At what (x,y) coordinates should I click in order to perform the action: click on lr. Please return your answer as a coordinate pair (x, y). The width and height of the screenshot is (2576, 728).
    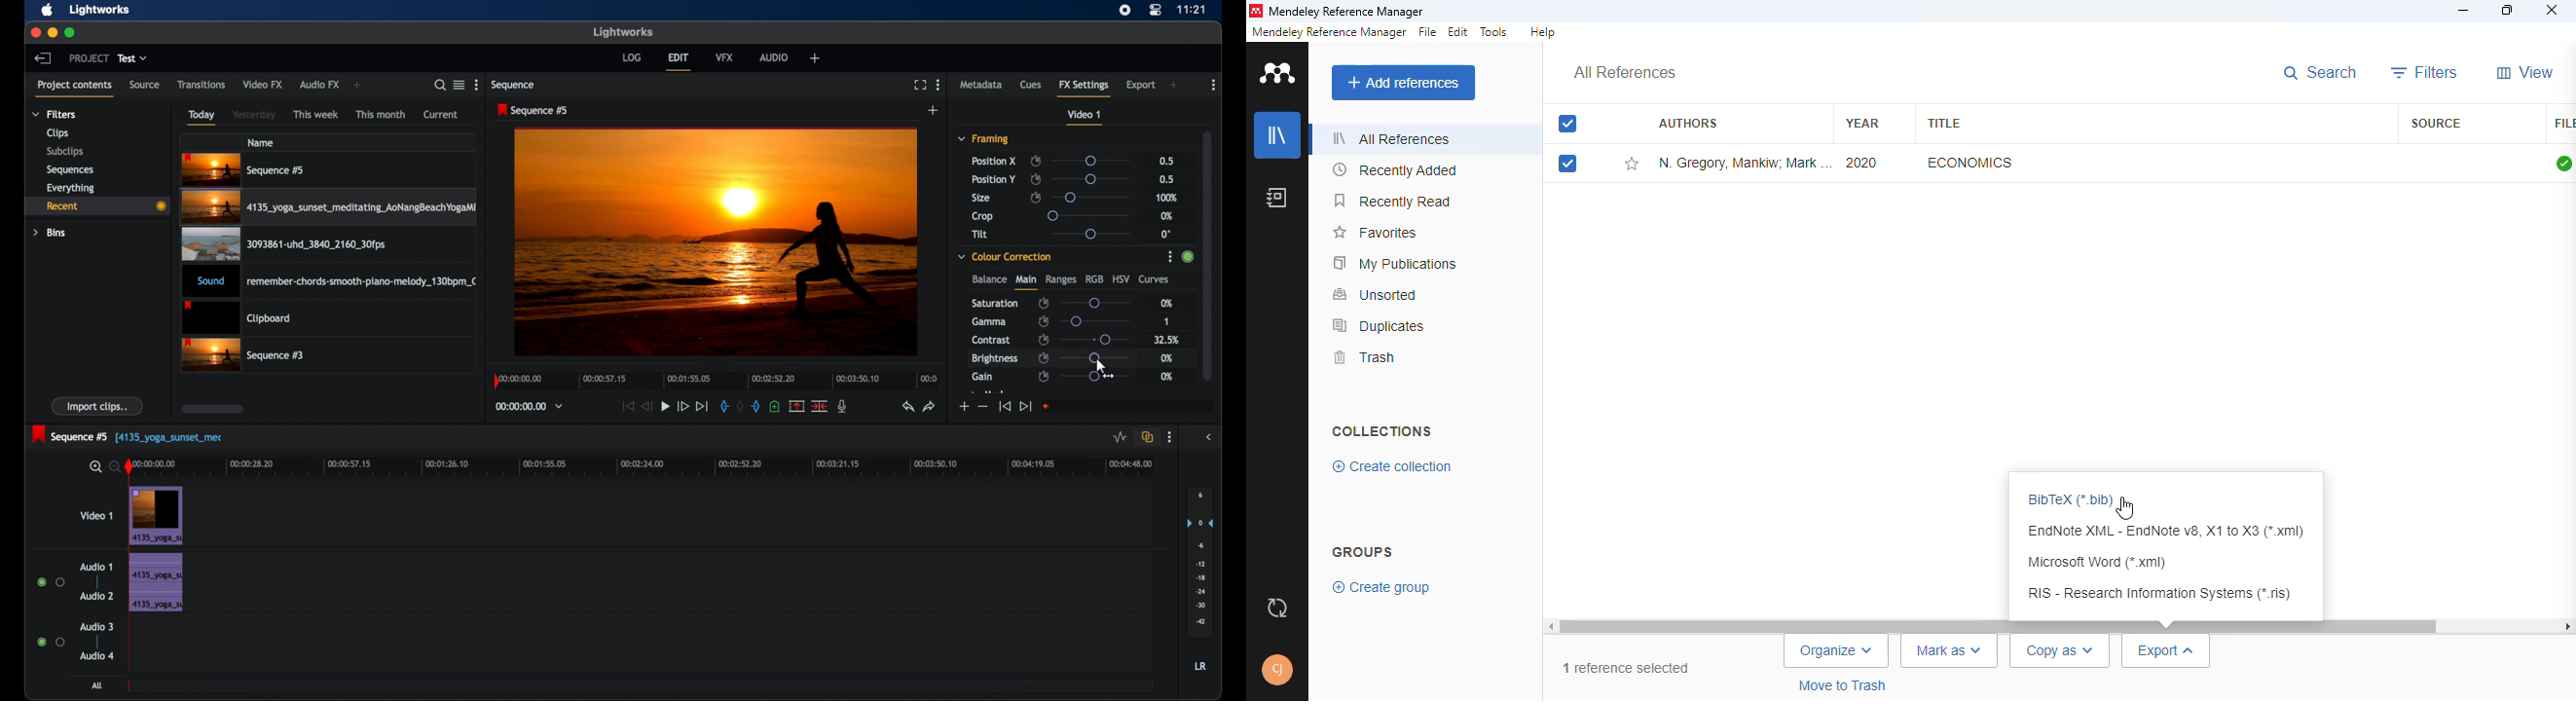
    Looking at the image, I should click on (1200, 666).